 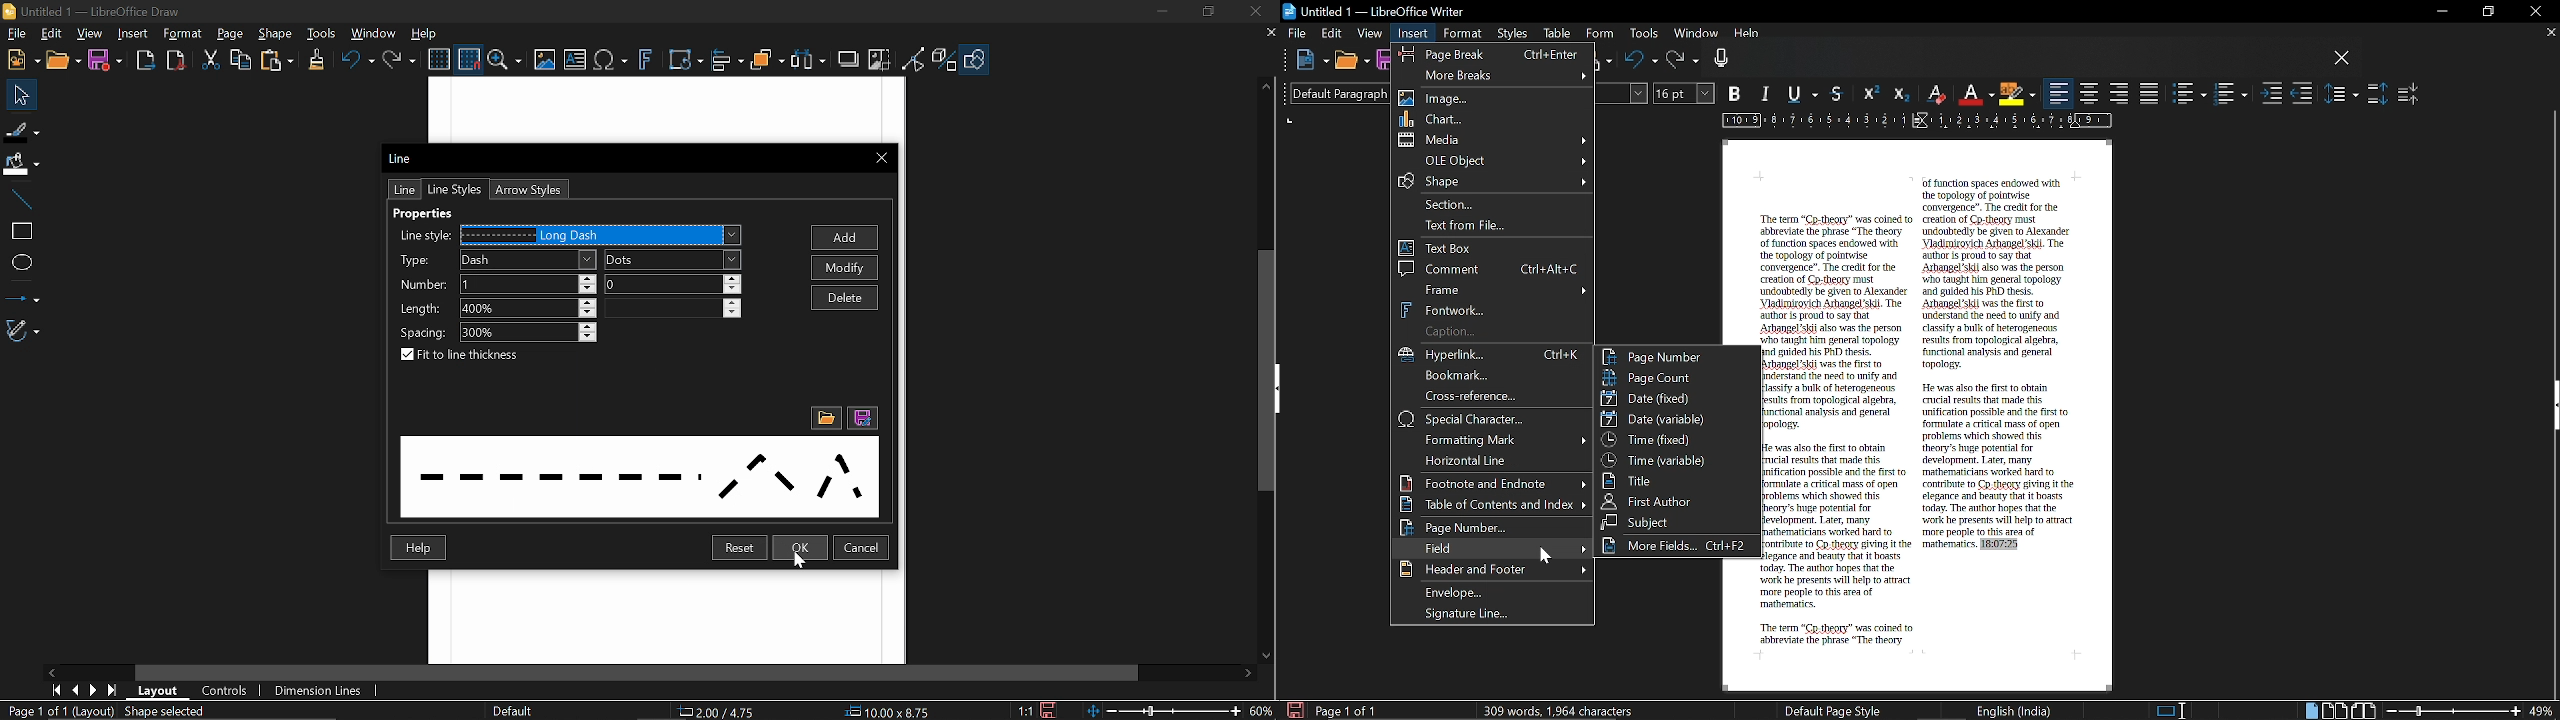 What do you see at coordinates (1494, 160) in the screenshot?
I see `OLE object` at bounding box center [1494, 160].